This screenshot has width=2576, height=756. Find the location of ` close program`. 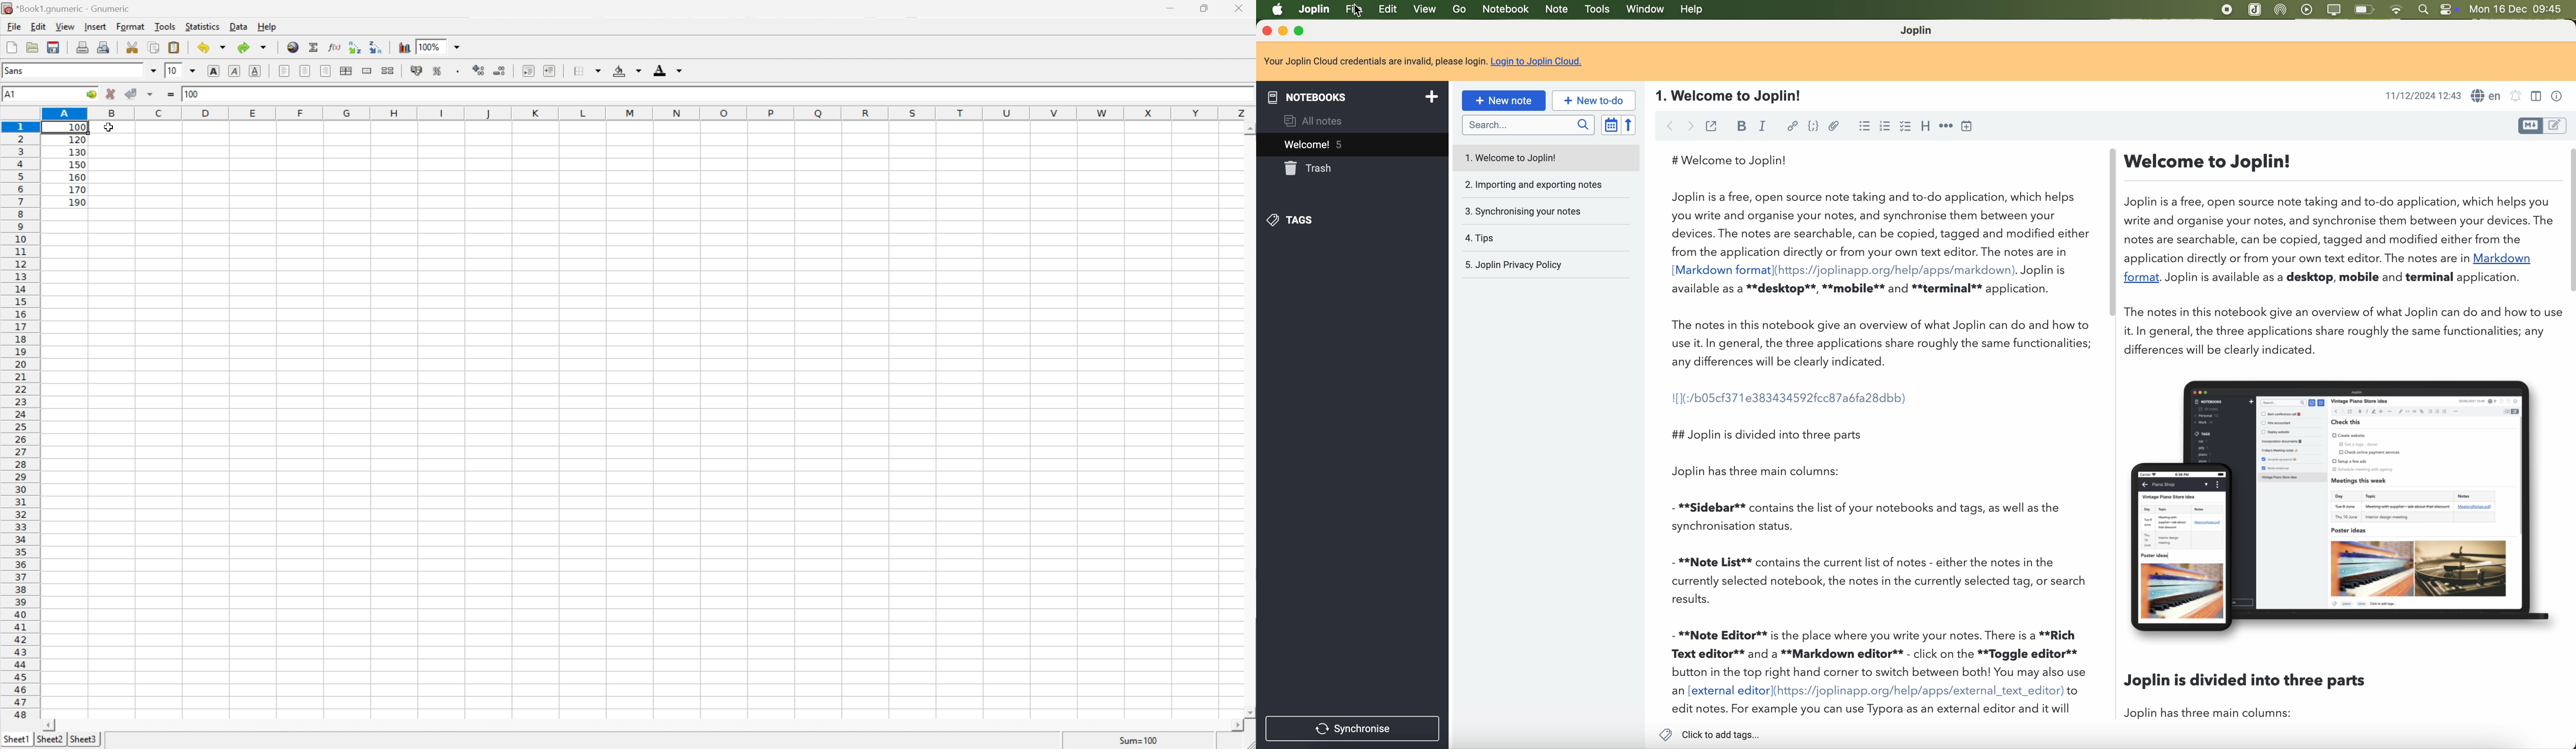

 close program is located at coordinates (1265, 31).